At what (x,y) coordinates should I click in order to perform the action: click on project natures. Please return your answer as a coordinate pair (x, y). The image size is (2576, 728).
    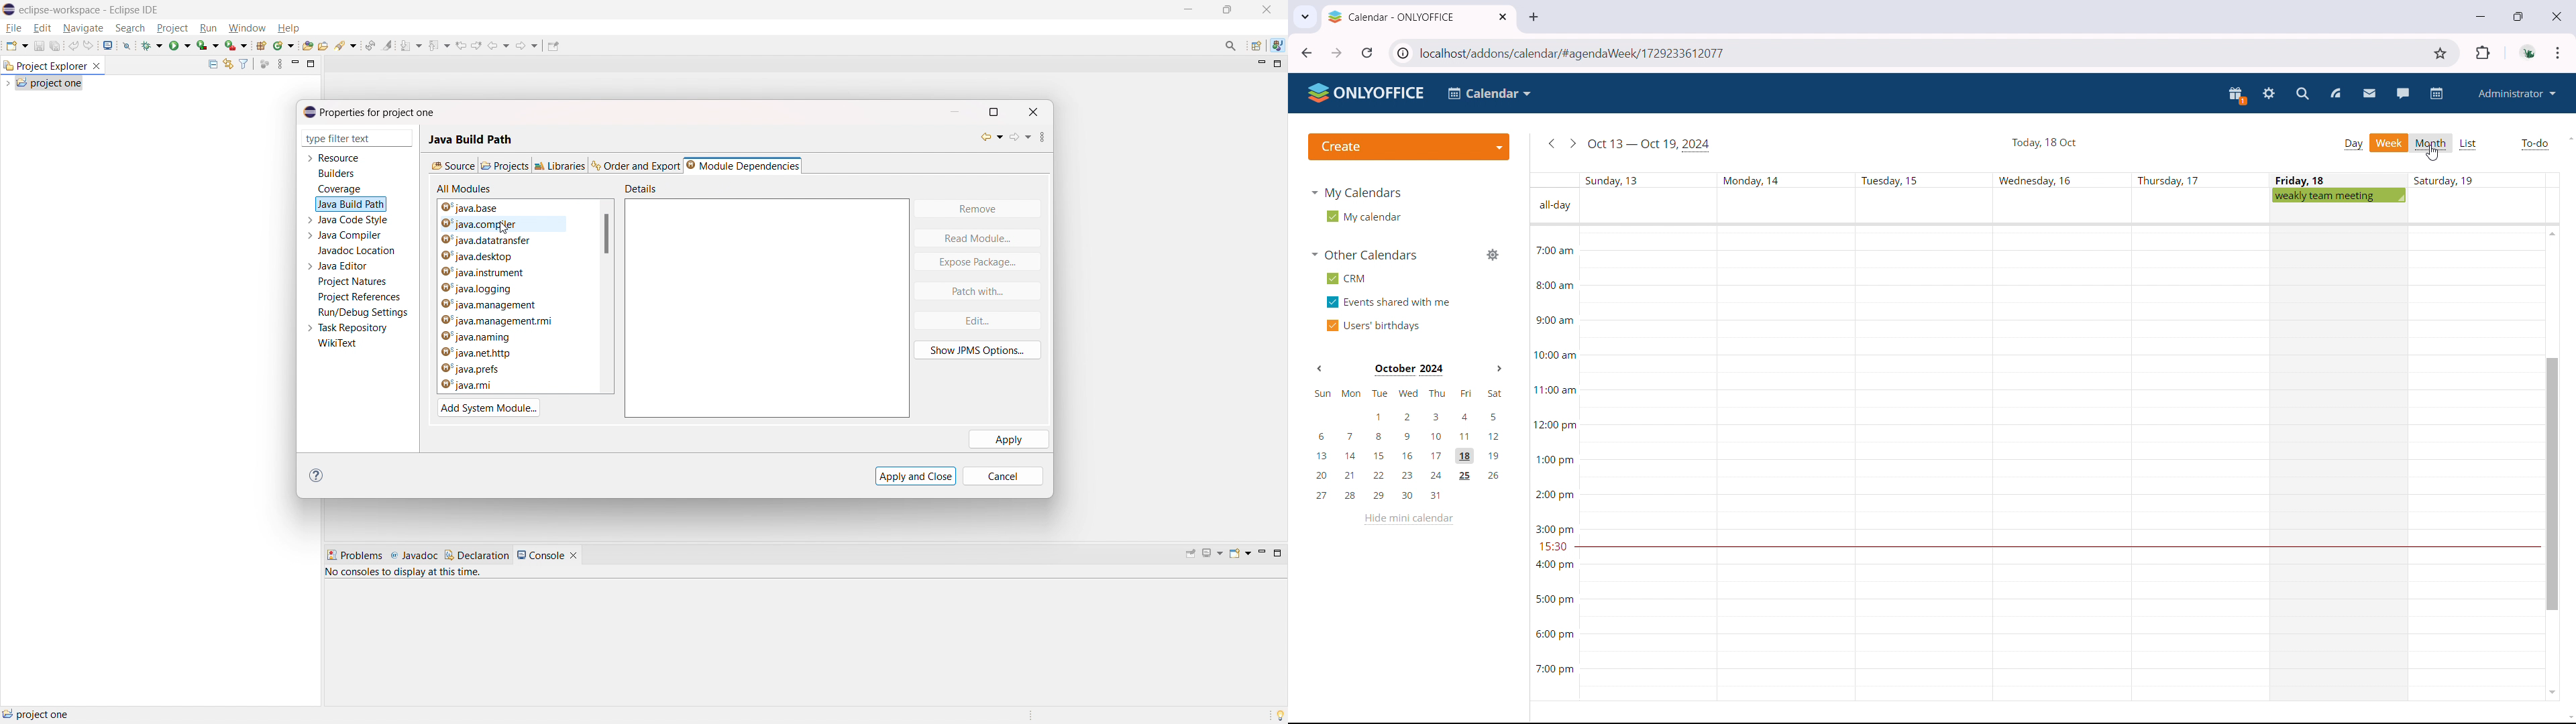
    Looking at the image, I should click on (353, 282).